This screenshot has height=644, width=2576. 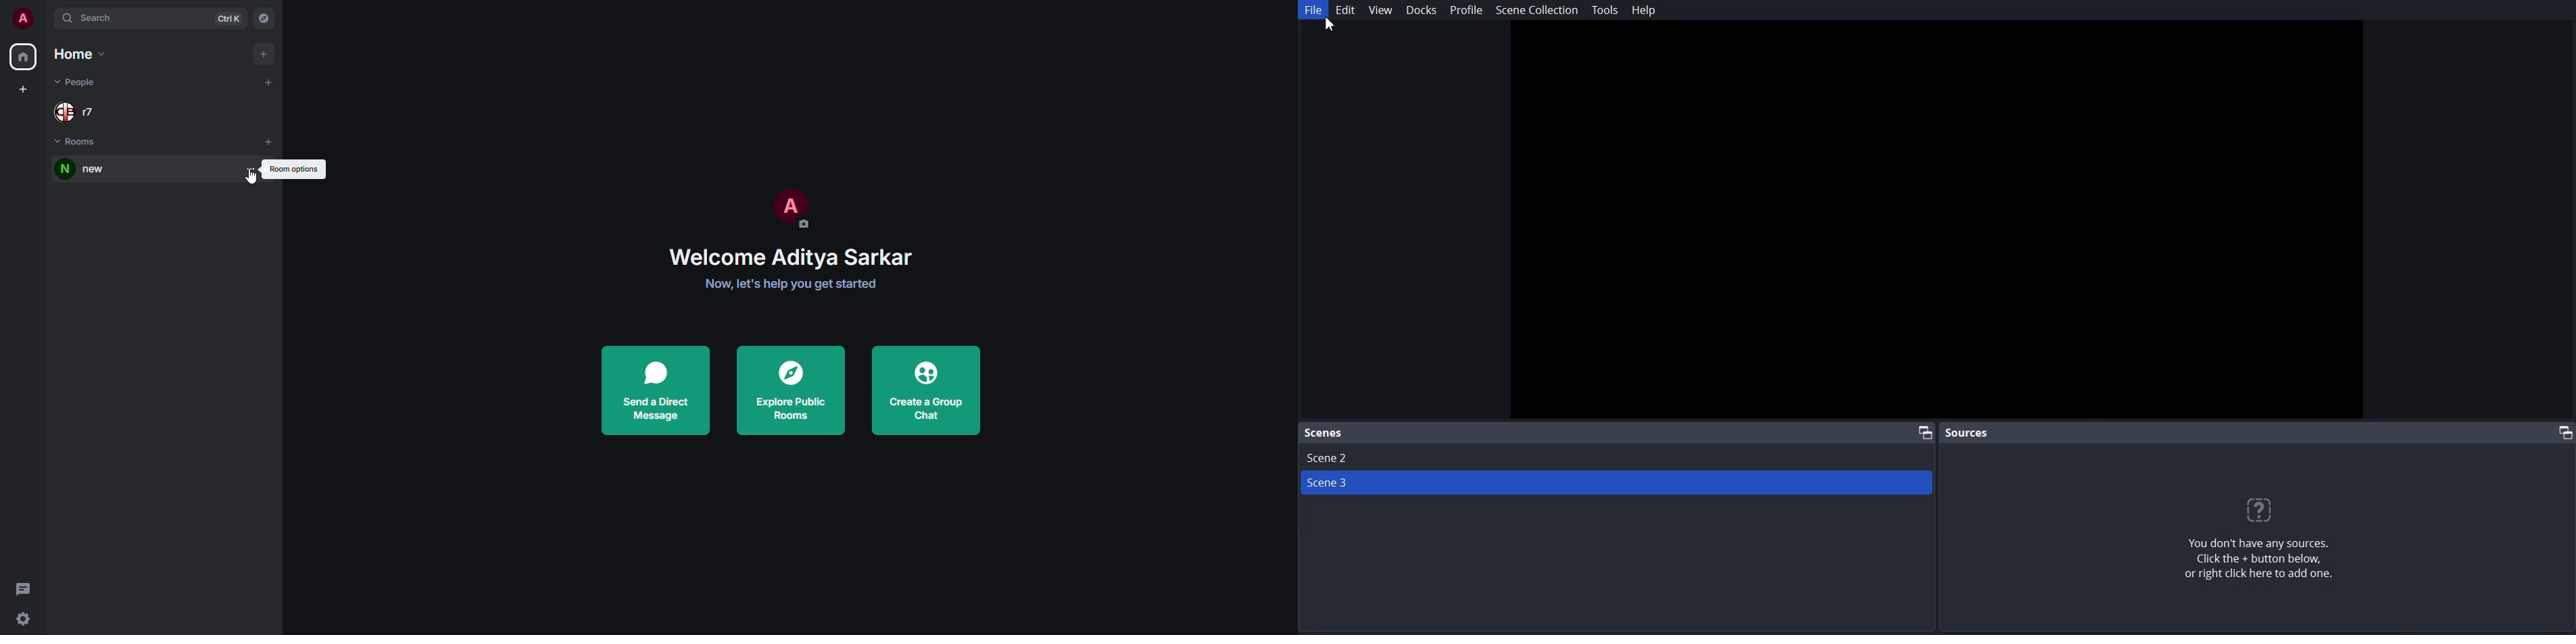 What do you see at coordinates (1642, 9) in the screenshot?
I see `Help` at bounding box center [1642, 9].